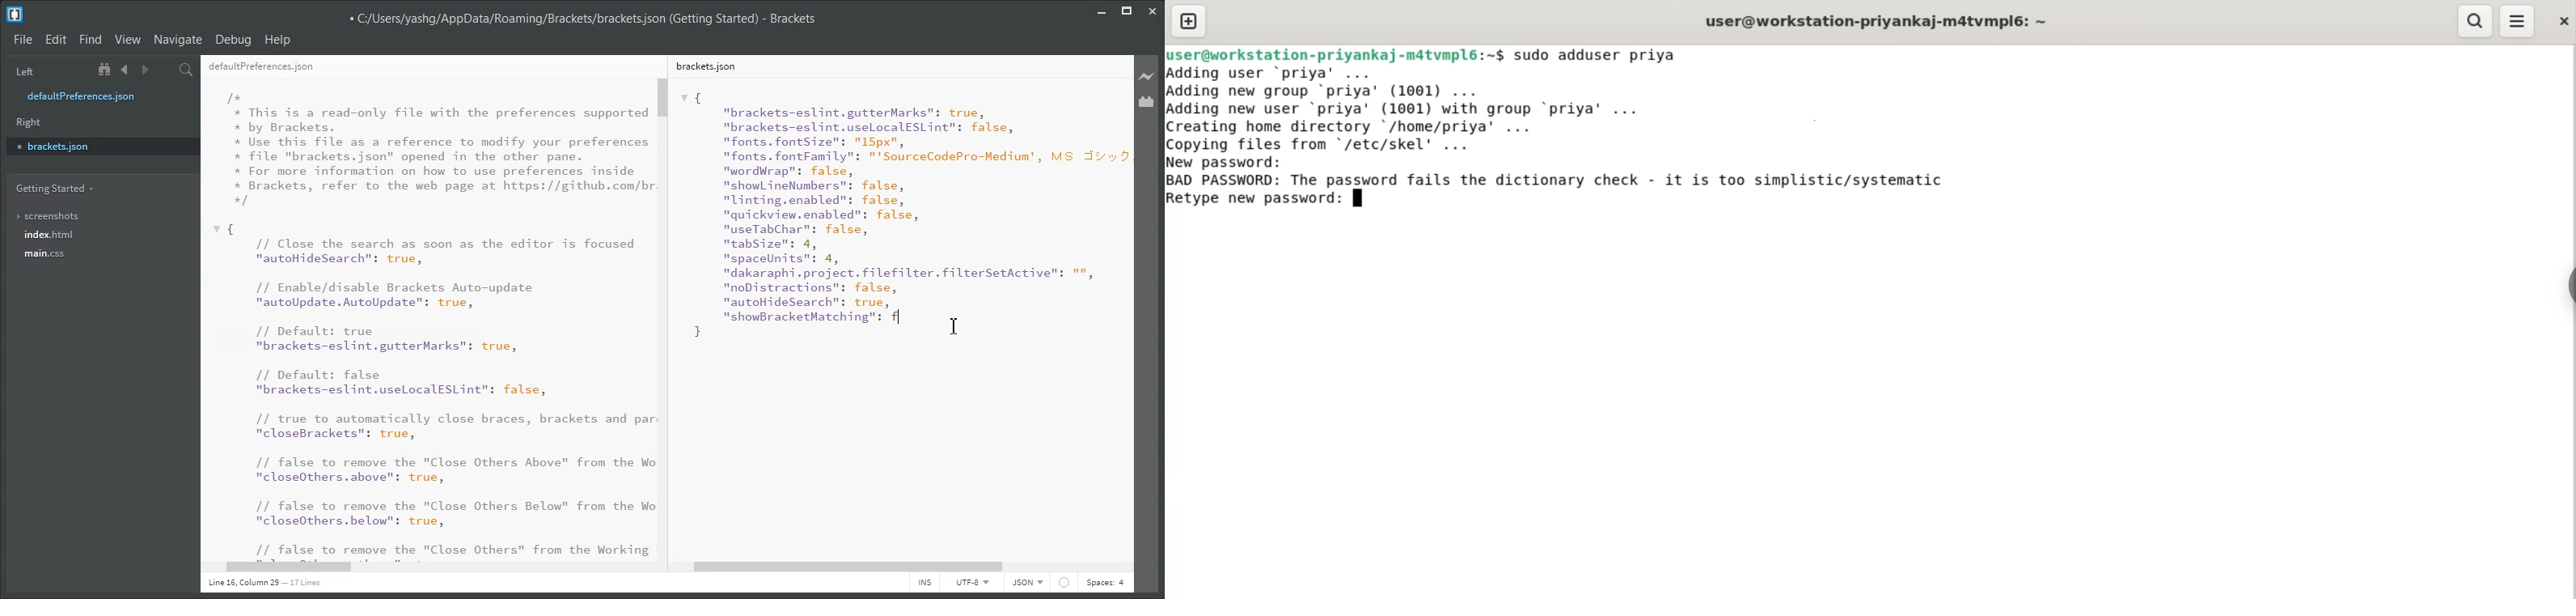 Image resolution: width=2576 pixels, height=616 pixels. Describe the element at coordinates (53, 189) in the screenshot. I see `Getting Started` at that location.